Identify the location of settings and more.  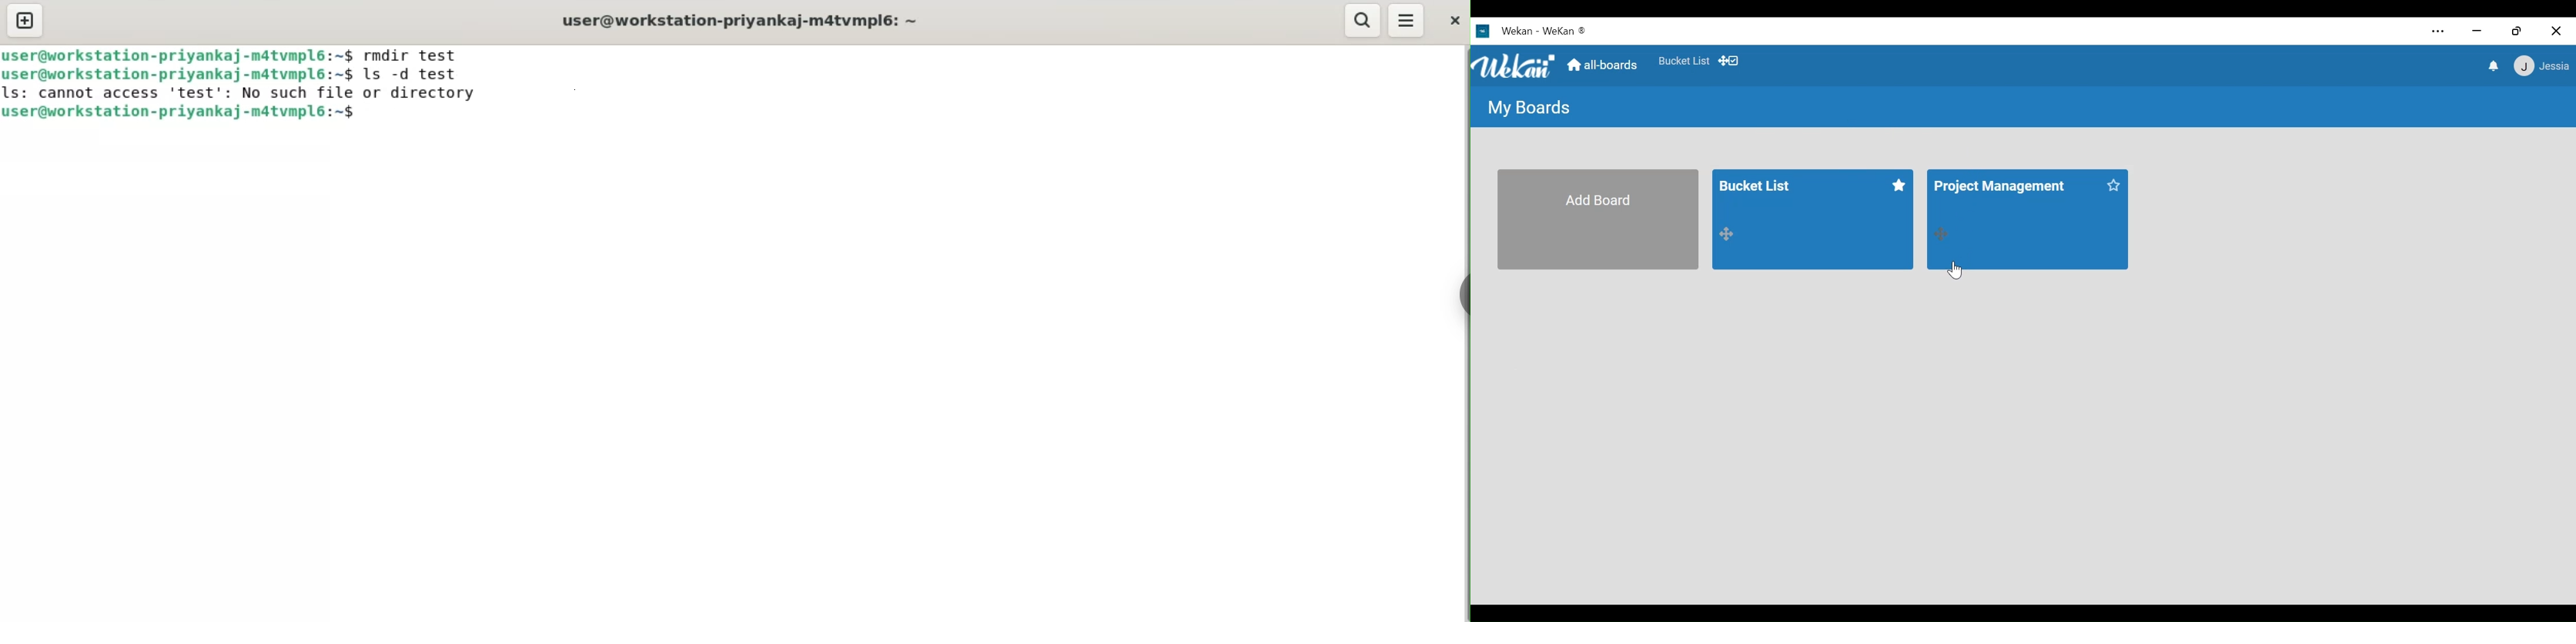
(2438, 31).